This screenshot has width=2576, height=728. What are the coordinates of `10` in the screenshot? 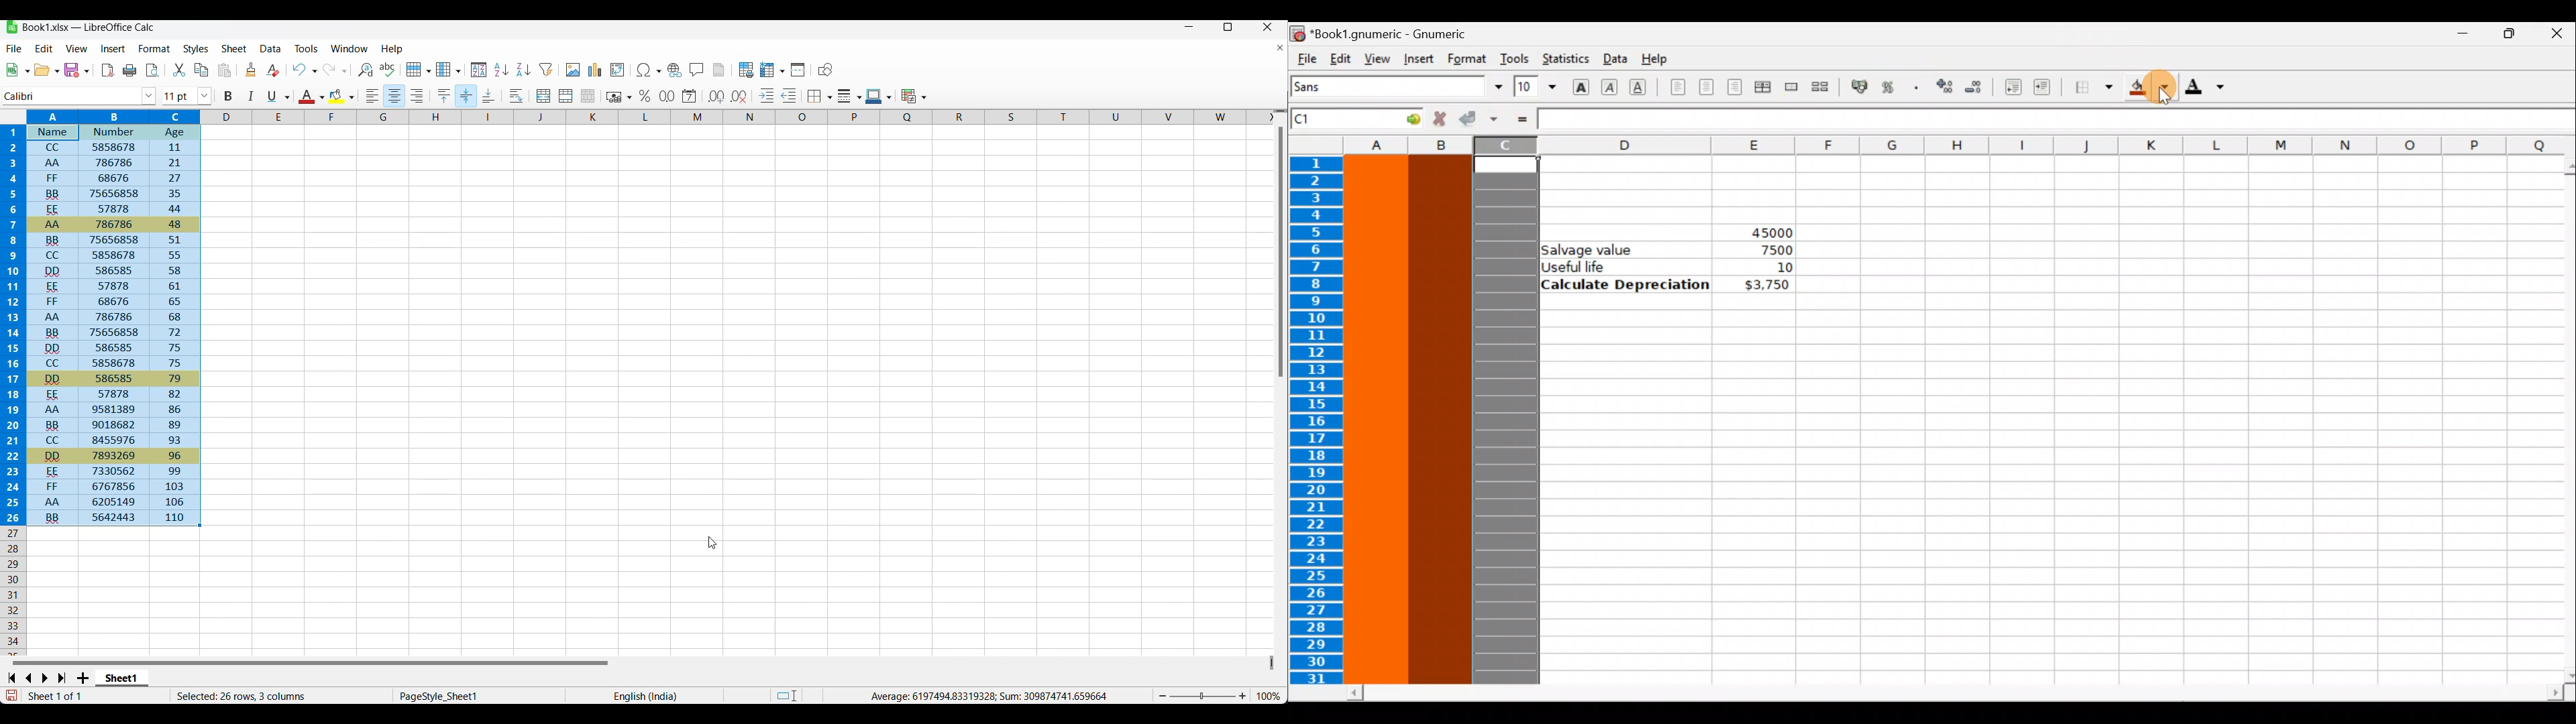 It's located at (1767, 267).